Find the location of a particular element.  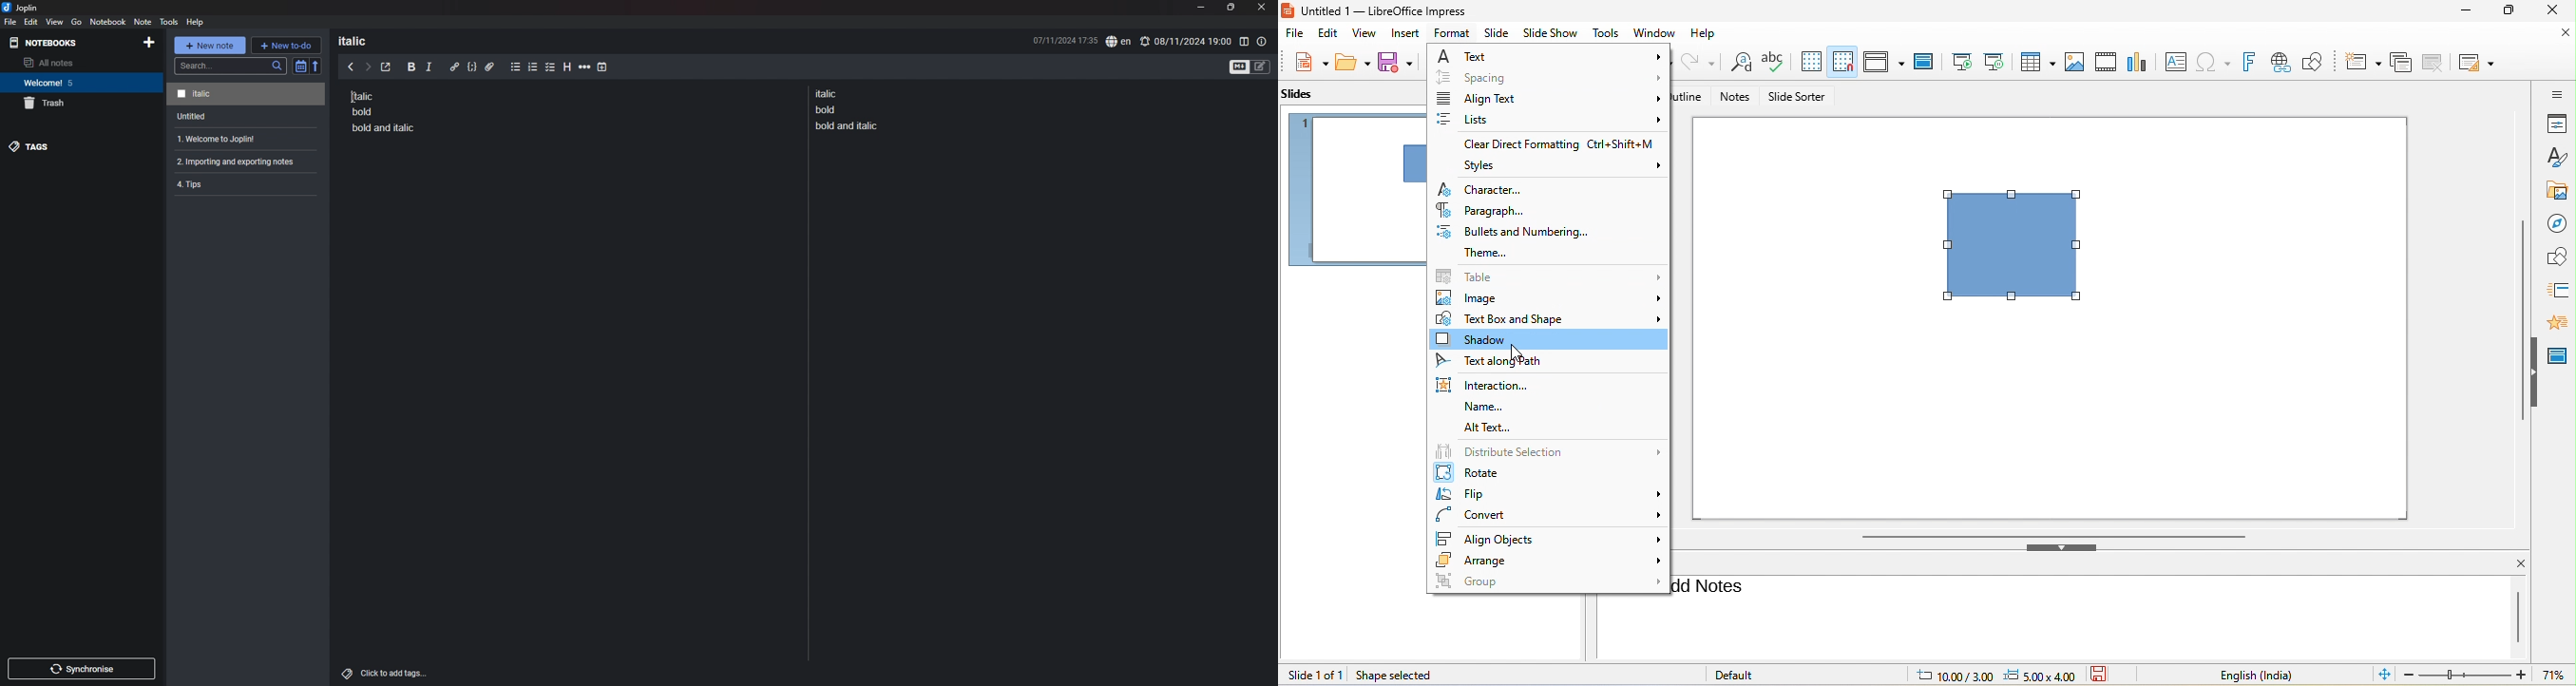

sync is located at coordinates (83, 669).